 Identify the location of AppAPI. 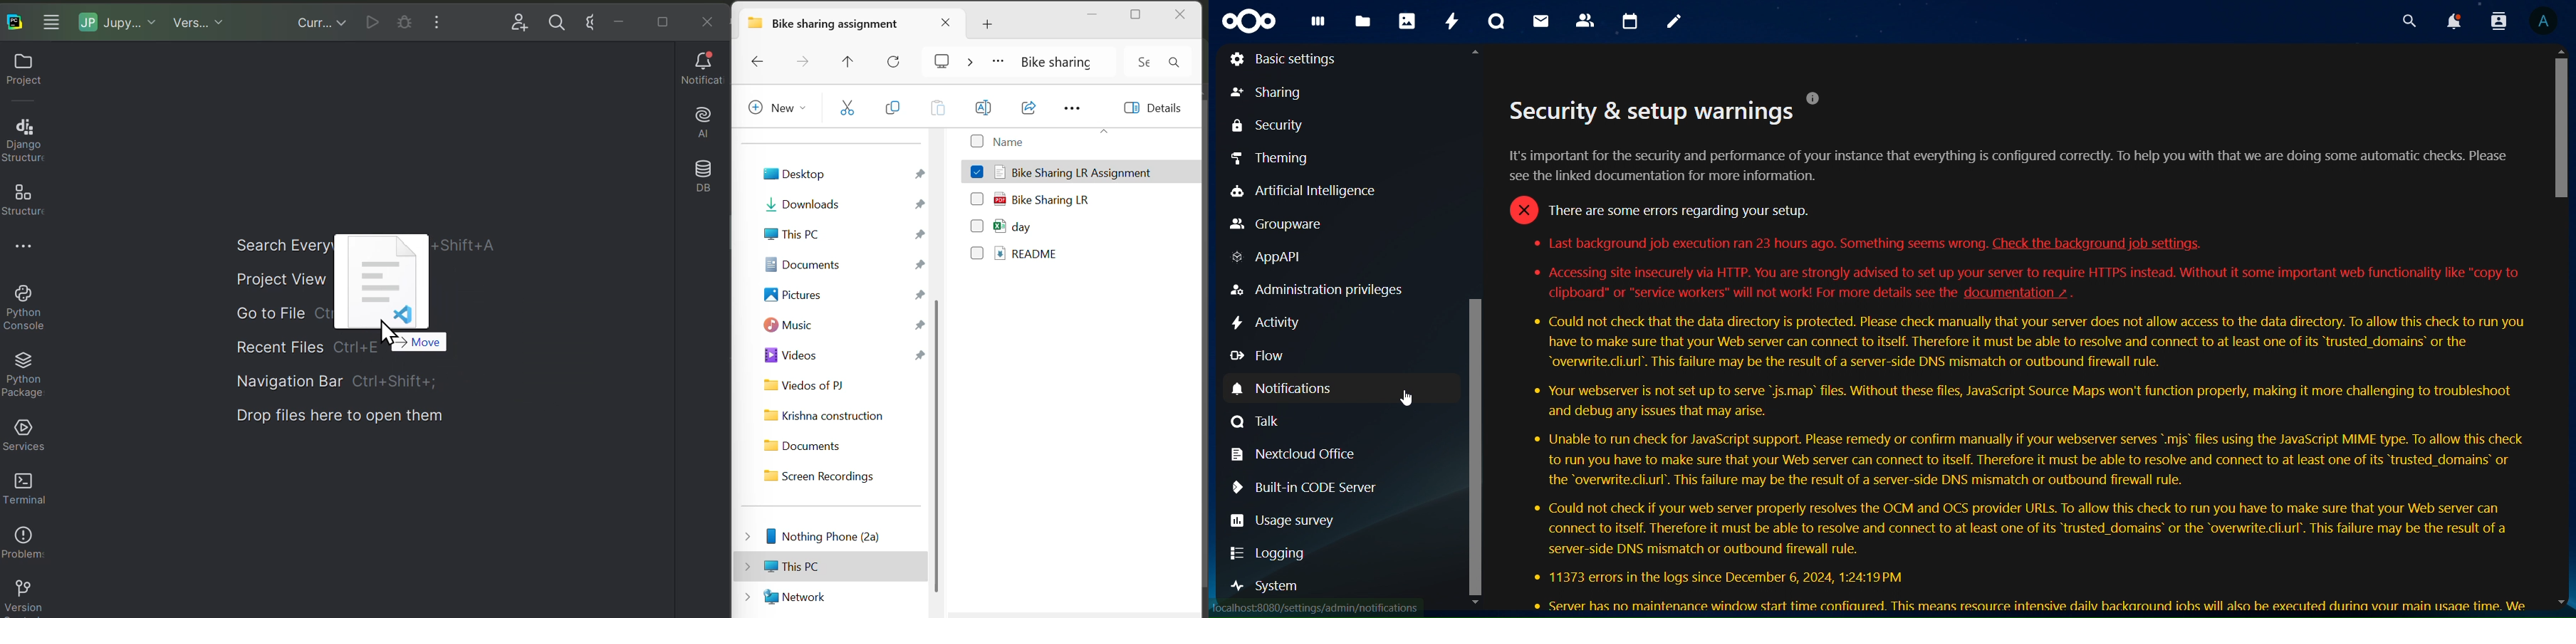
(1270, 257).